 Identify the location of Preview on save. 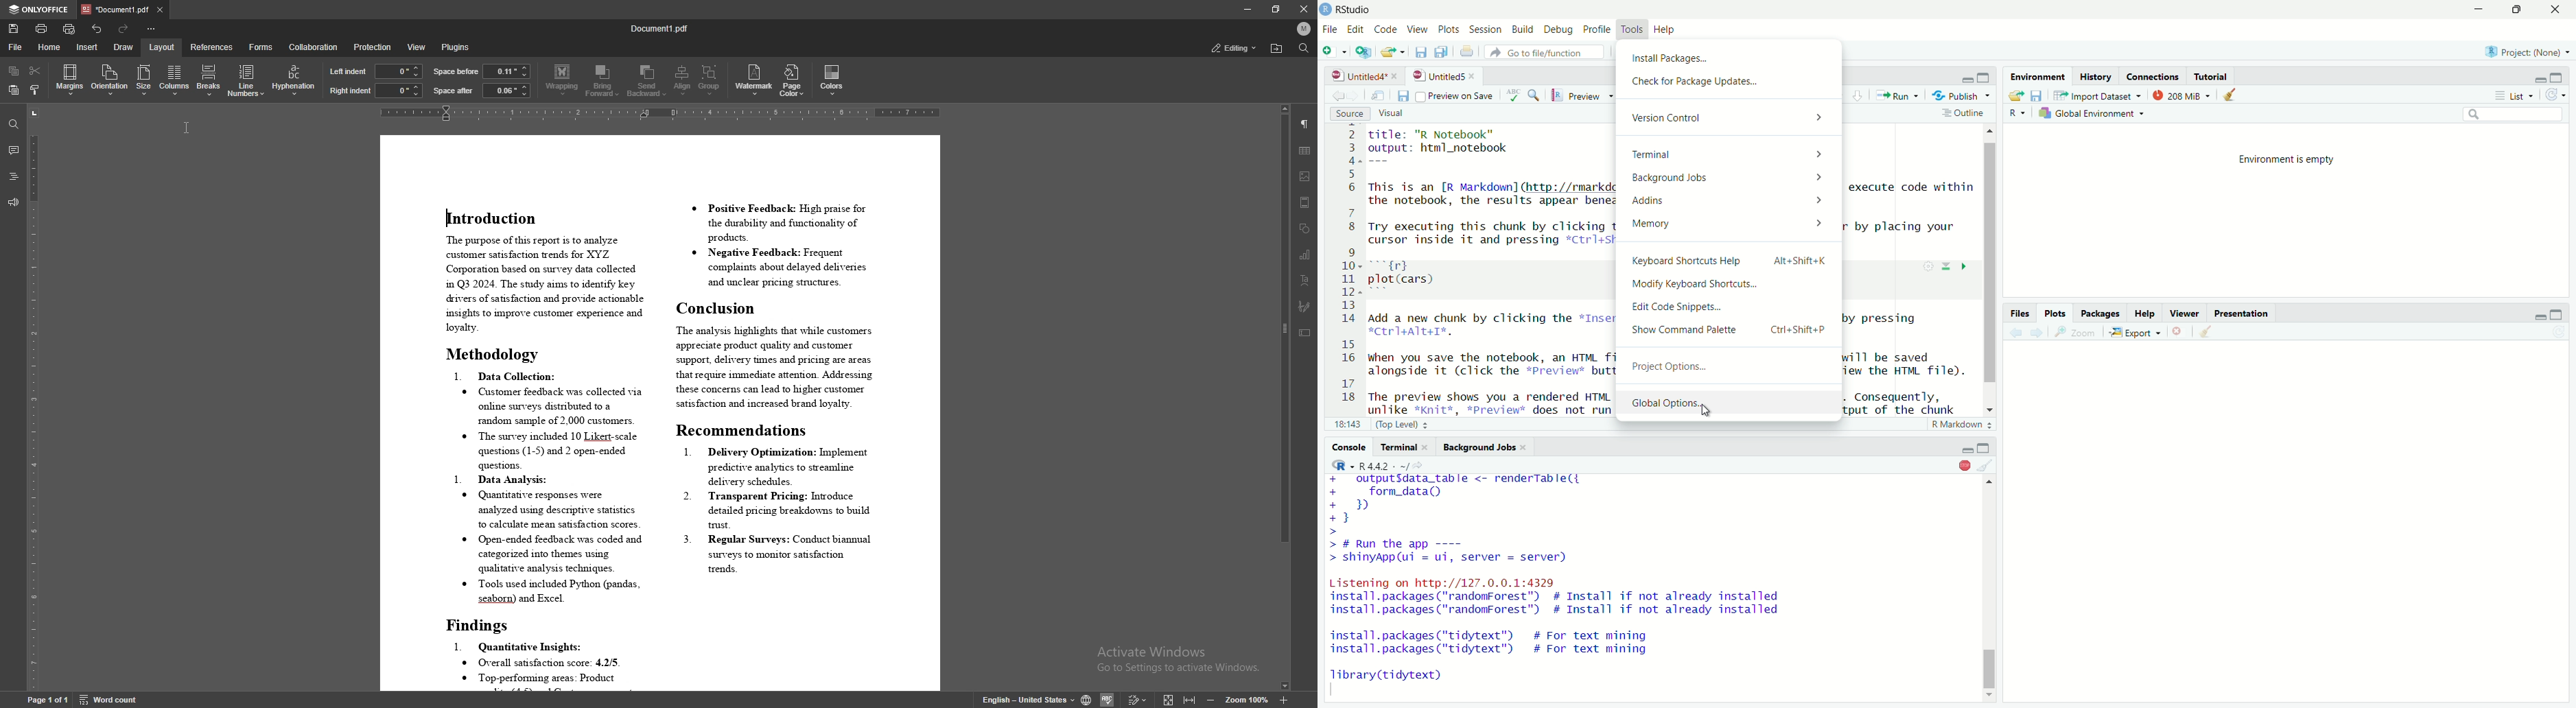
(1454, 96).